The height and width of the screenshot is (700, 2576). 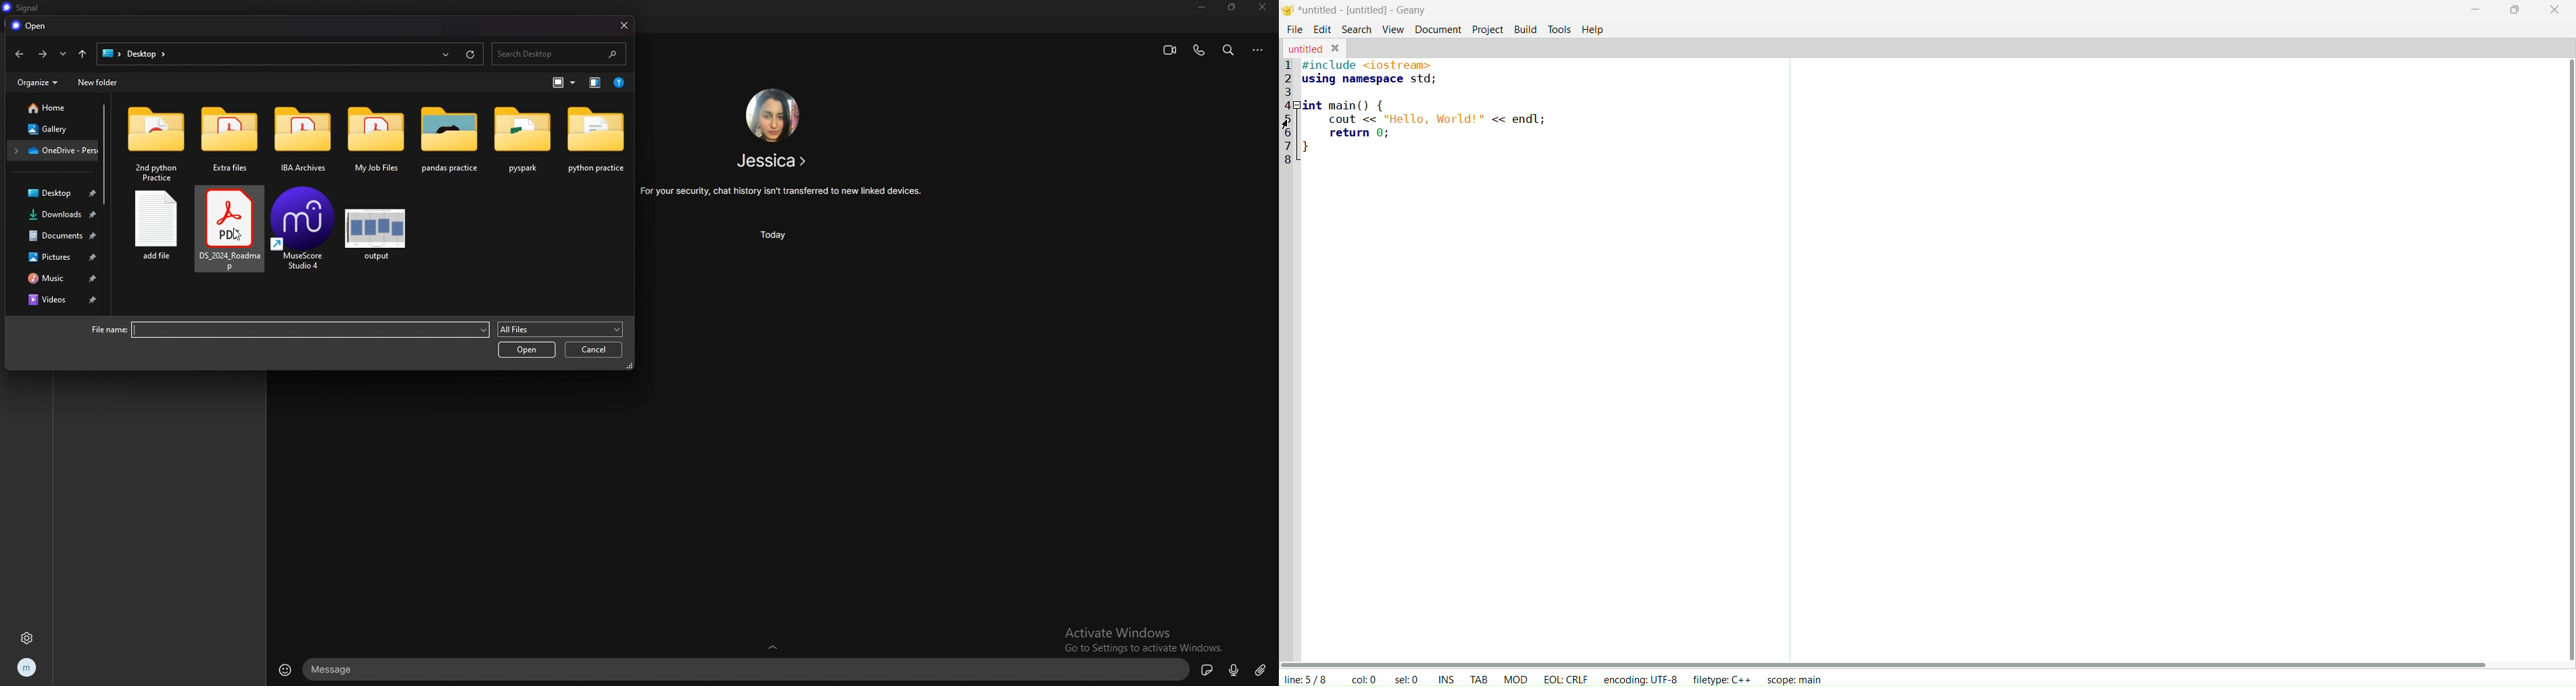 What do you see at coordinates (1798, 679) in the screenshot?
I see `scope: main` at bounding box center [1798, 679].